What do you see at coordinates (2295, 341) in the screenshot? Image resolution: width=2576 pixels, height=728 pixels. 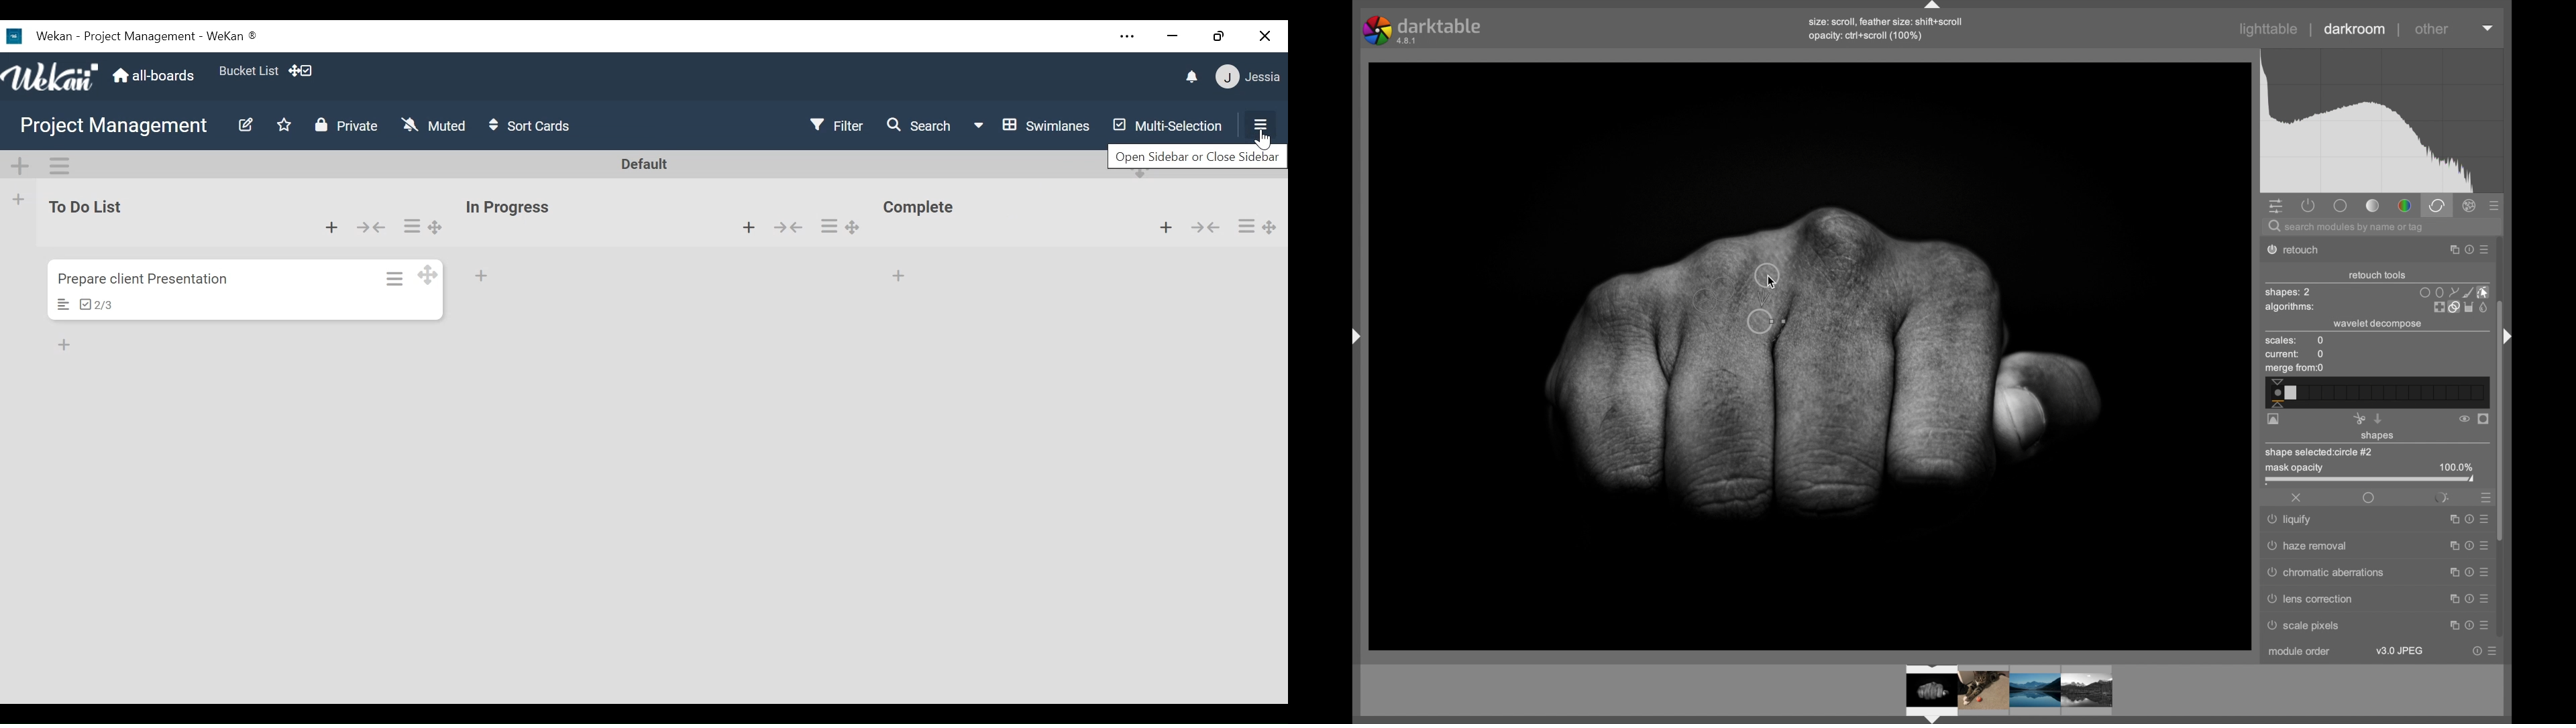 I see `scales: 0` at bounding box center [2295, 341].